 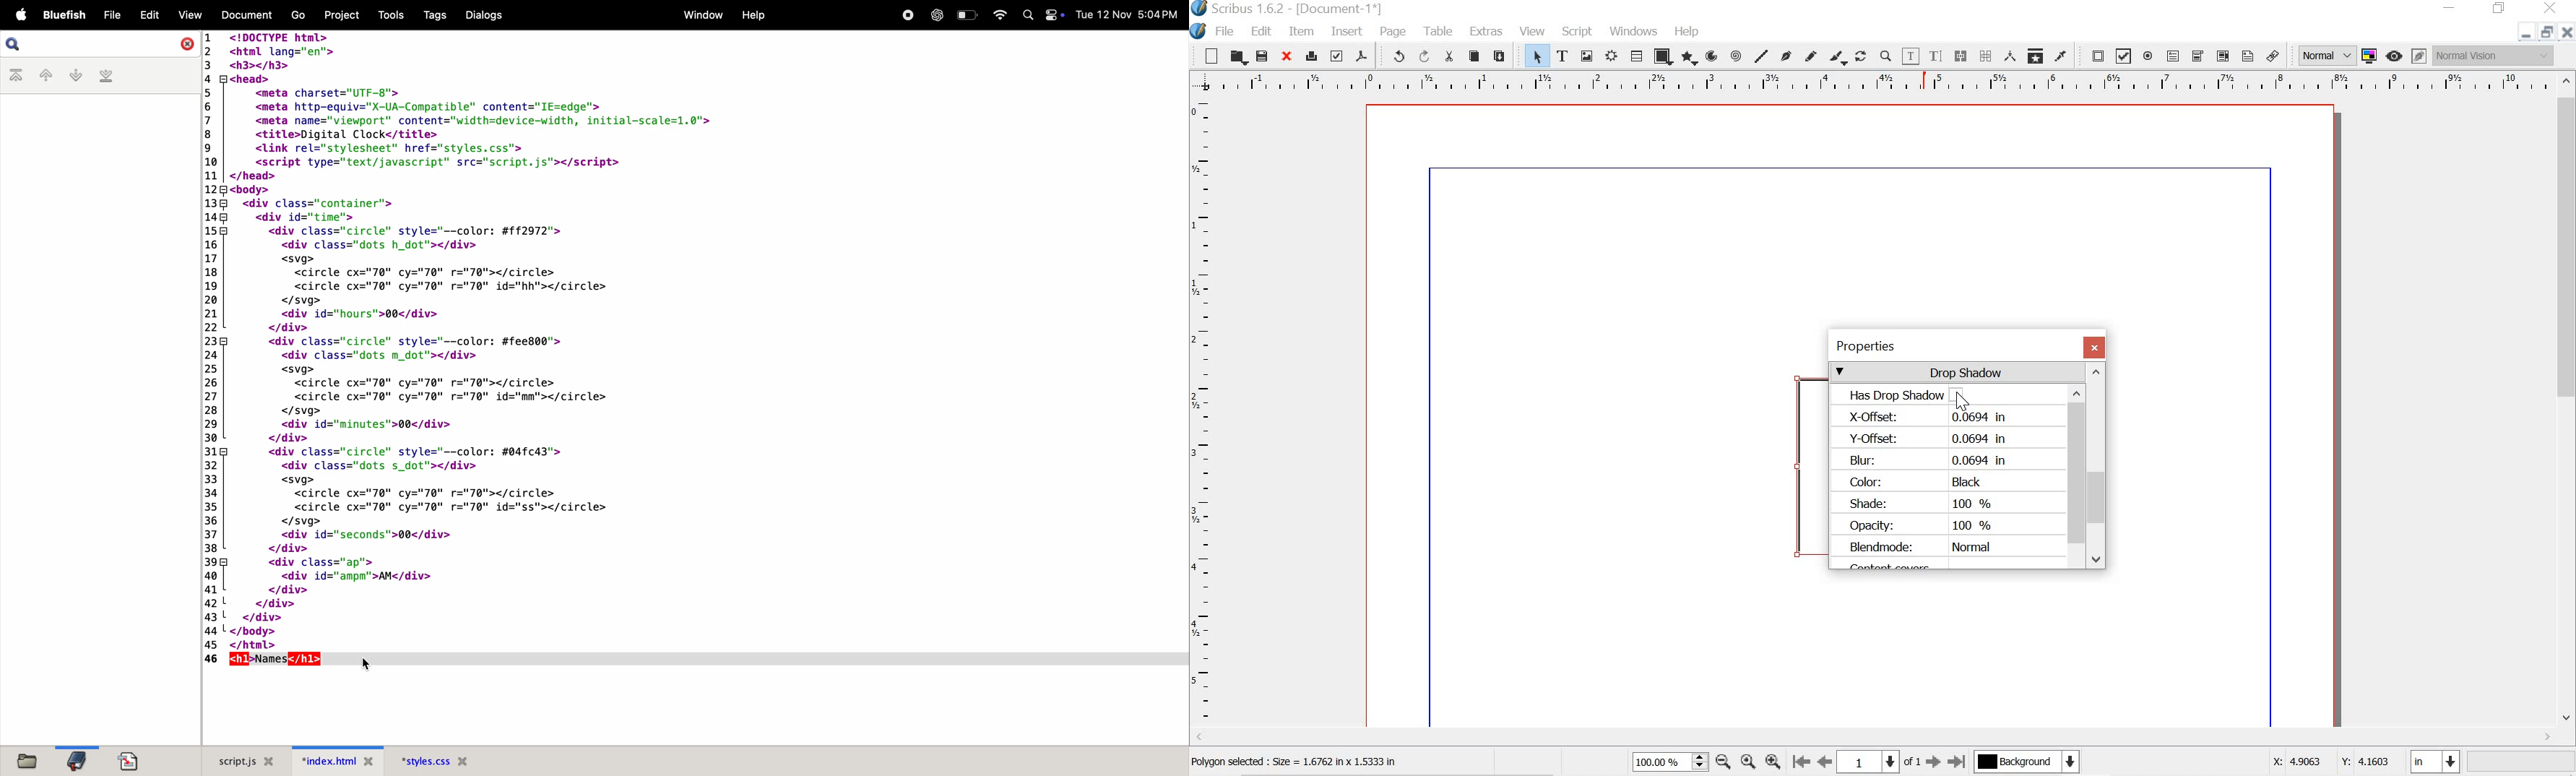 What do you see at coordinates (1920, 548) in the screenshot?
I see `Blendmode: Normal` at bounding box center [1920, 548].